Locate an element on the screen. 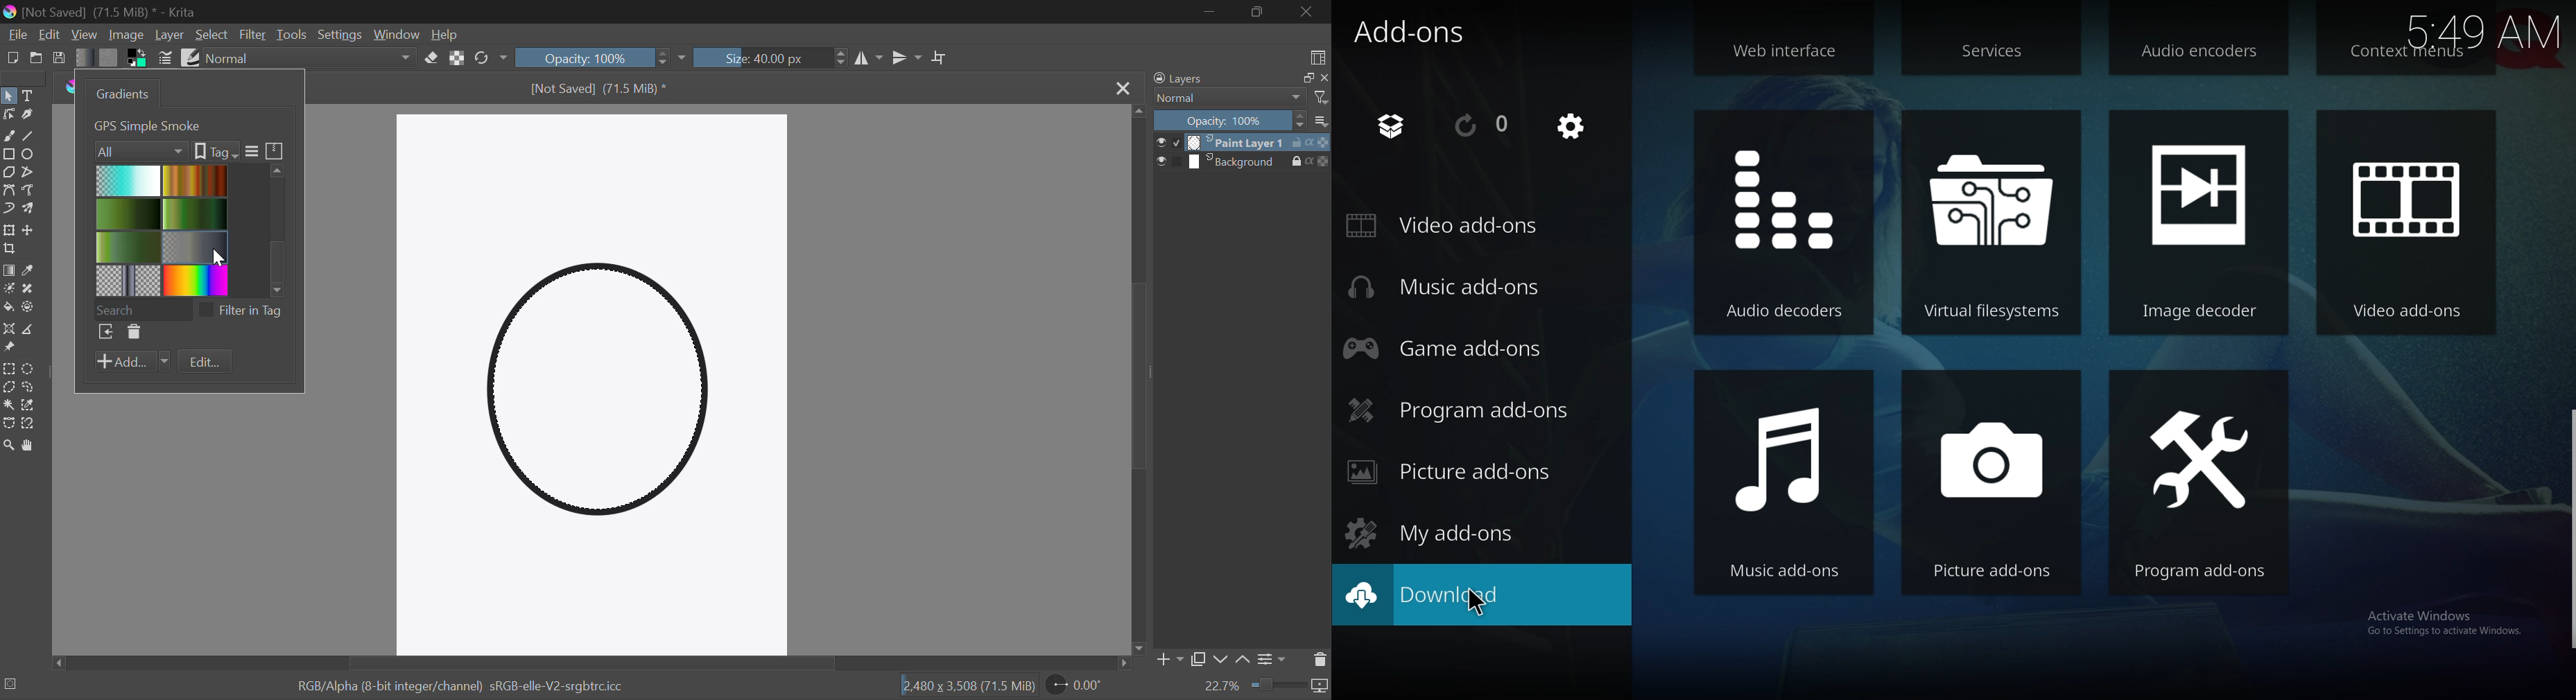 The image size is (2576, 700). Colors in use is located at coordinates (137, 59).